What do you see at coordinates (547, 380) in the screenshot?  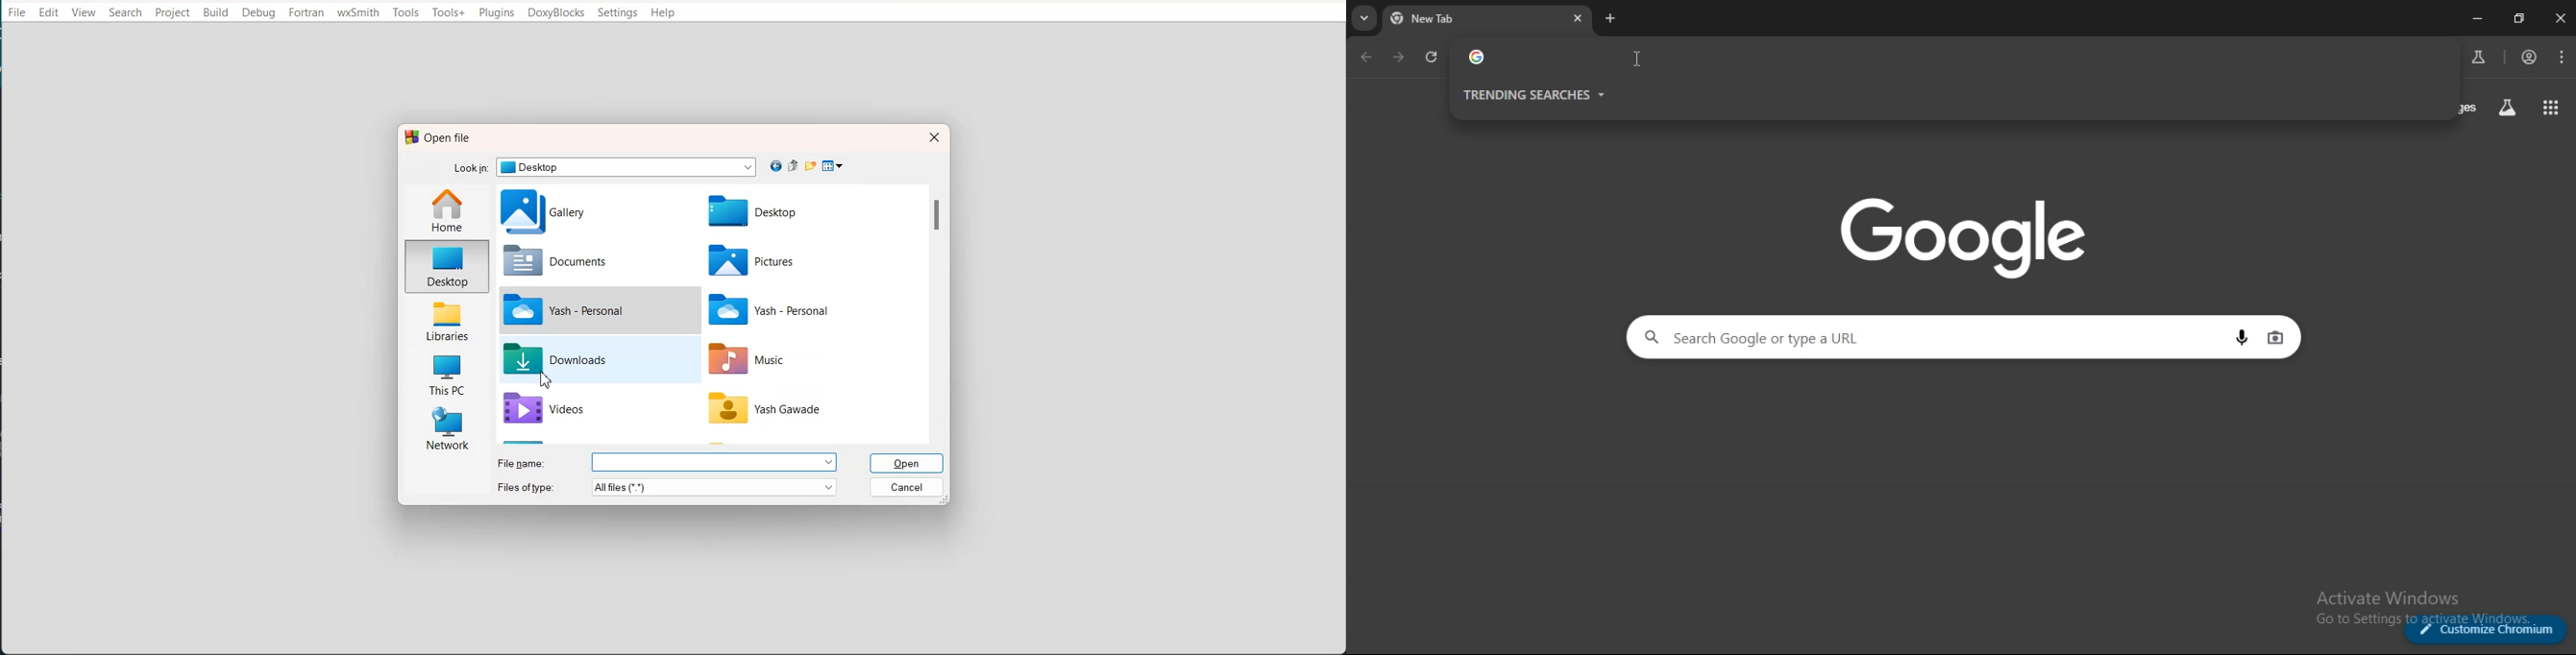 I see `cursor` at bounding box center [547, 380].